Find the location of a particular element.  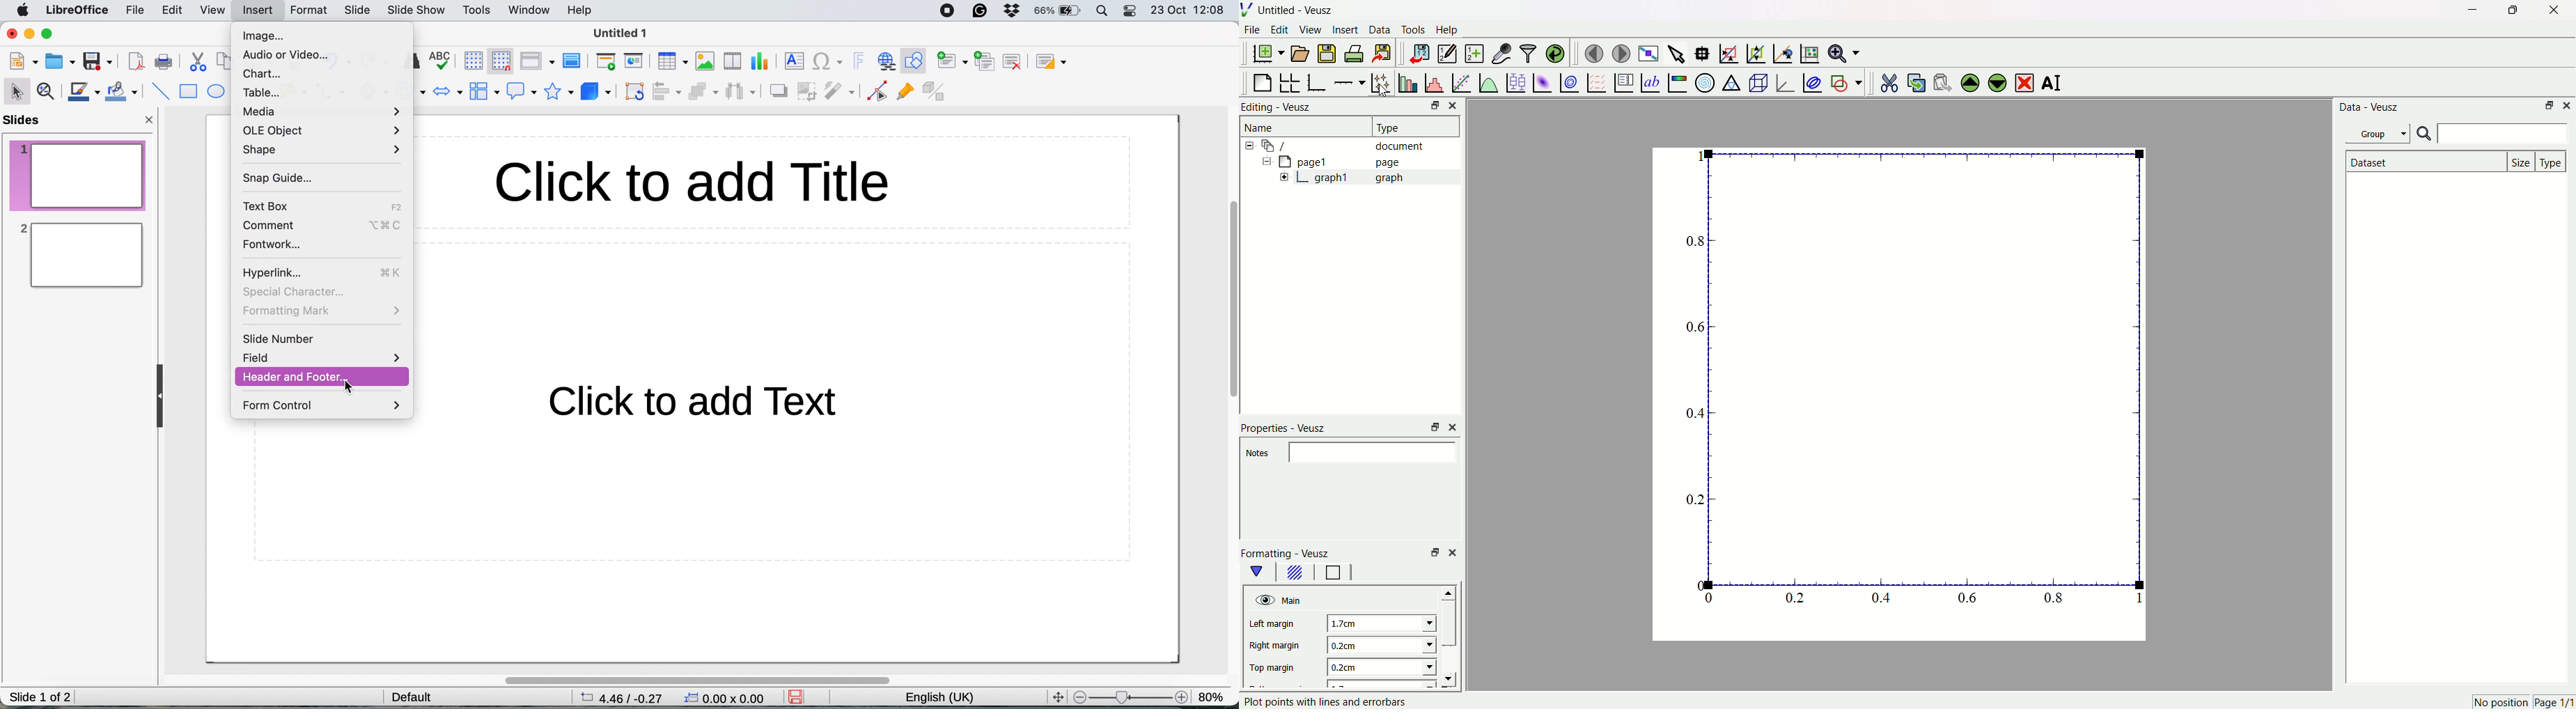

histogram is located at coordinates (1433, 81).